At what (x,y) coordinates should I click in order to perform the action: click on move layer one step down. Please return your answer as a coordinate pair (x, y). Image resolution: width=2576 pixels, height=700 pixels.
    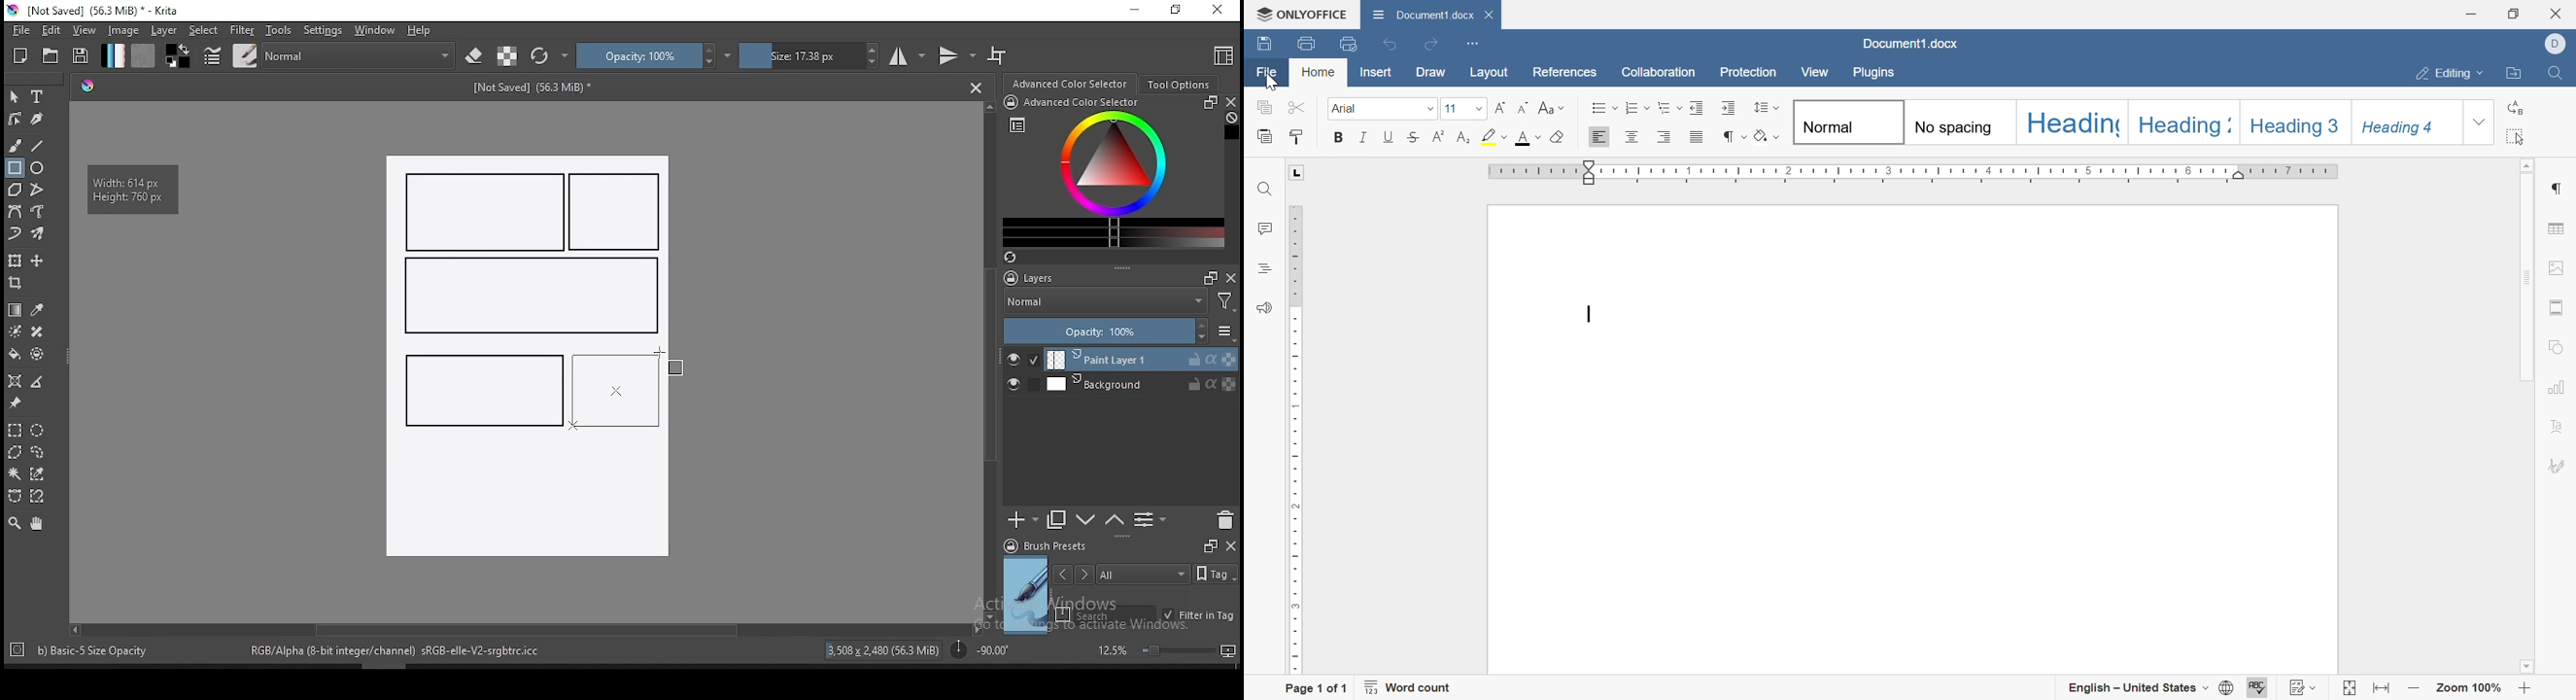
    Looking at the image, I should click on (1115, 520).